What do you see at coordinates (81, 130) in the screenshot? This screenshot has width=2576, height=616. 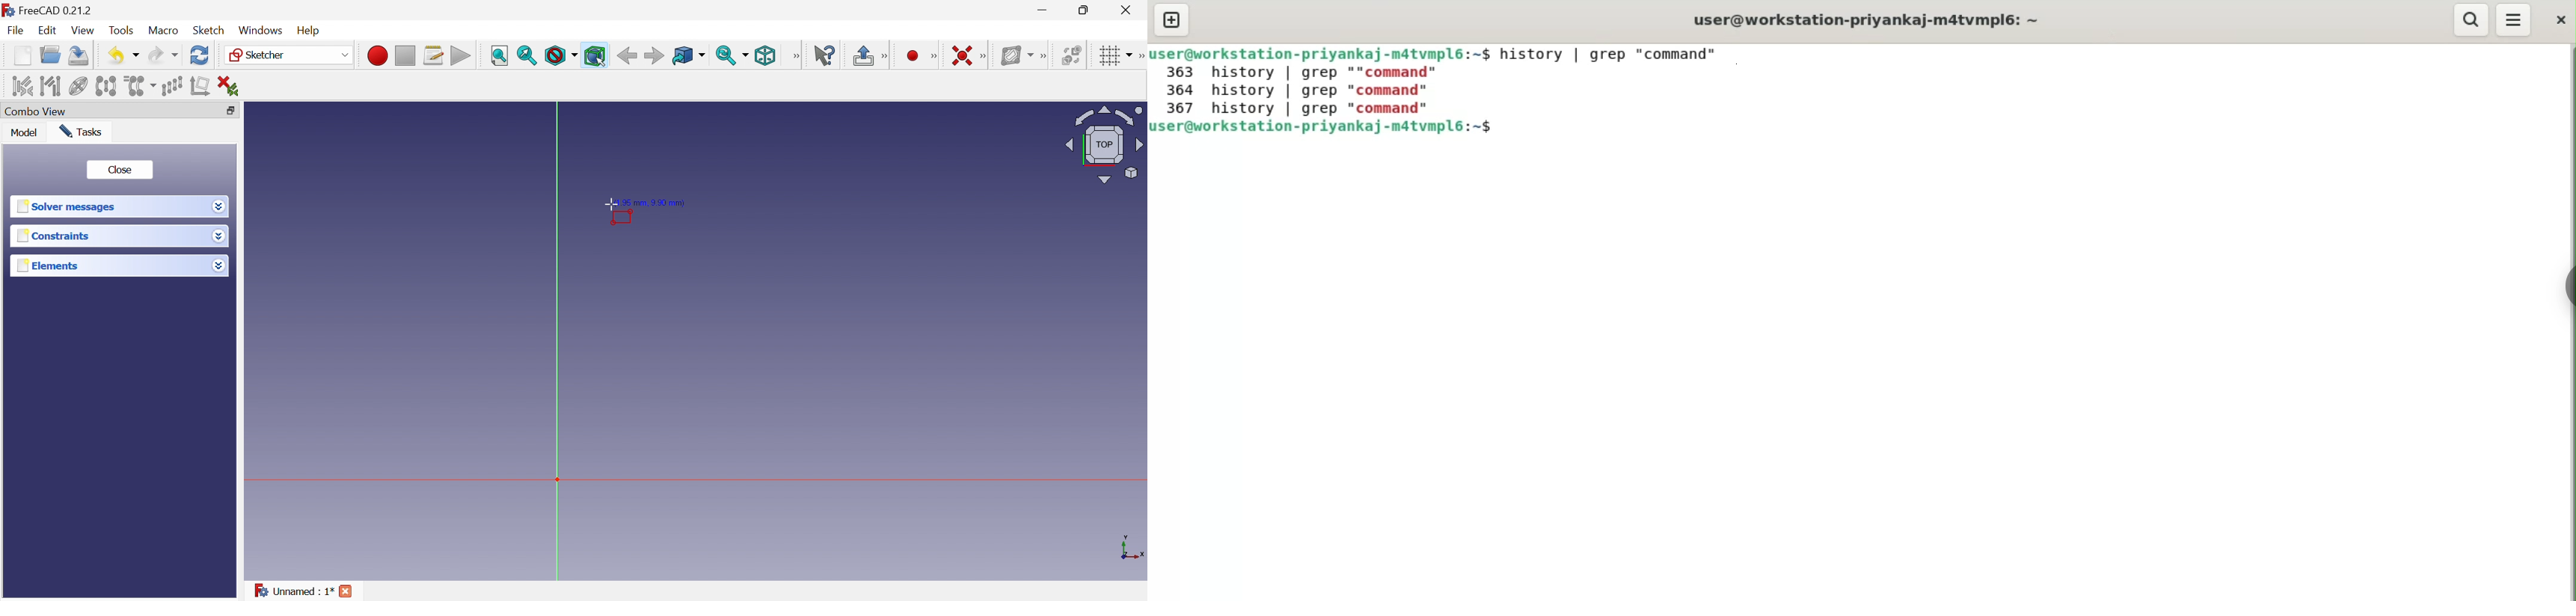 I see `Tasks` at bounding box center [81, 130].